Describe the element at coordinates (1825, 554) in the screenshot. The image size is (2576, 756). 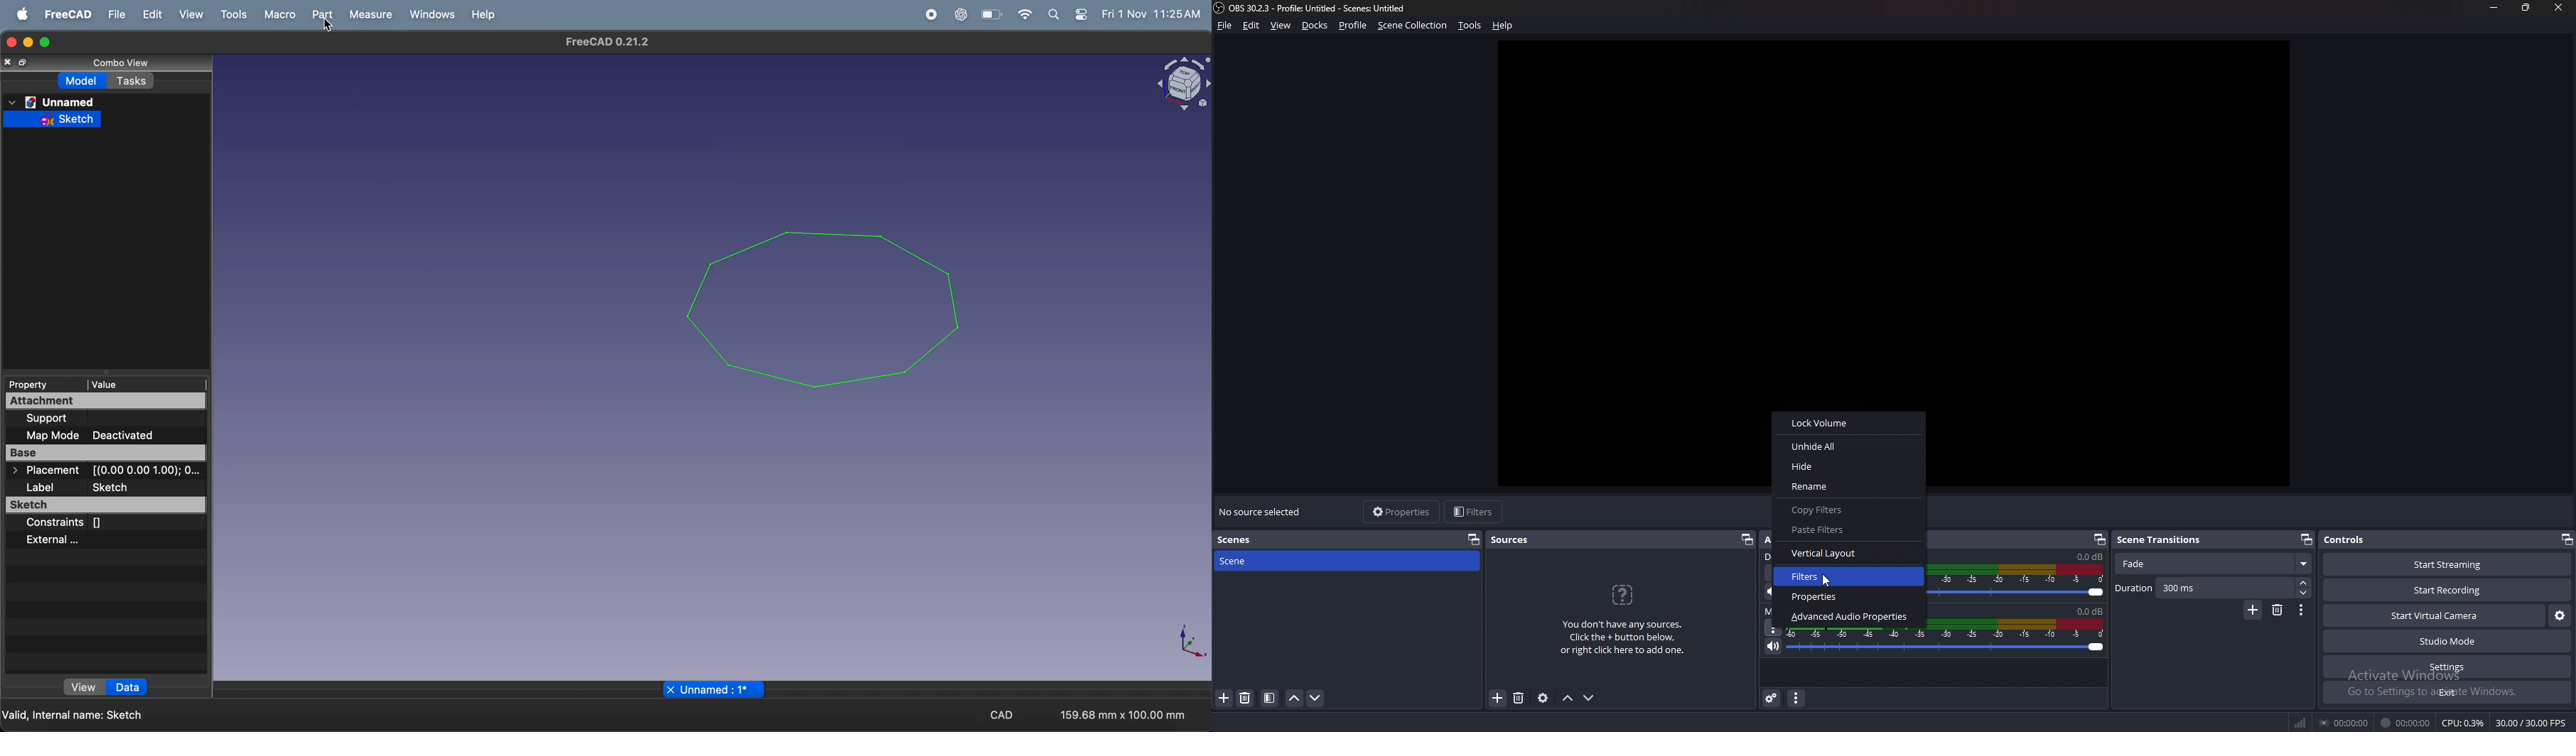
I see `Vertical Layout` at that location.